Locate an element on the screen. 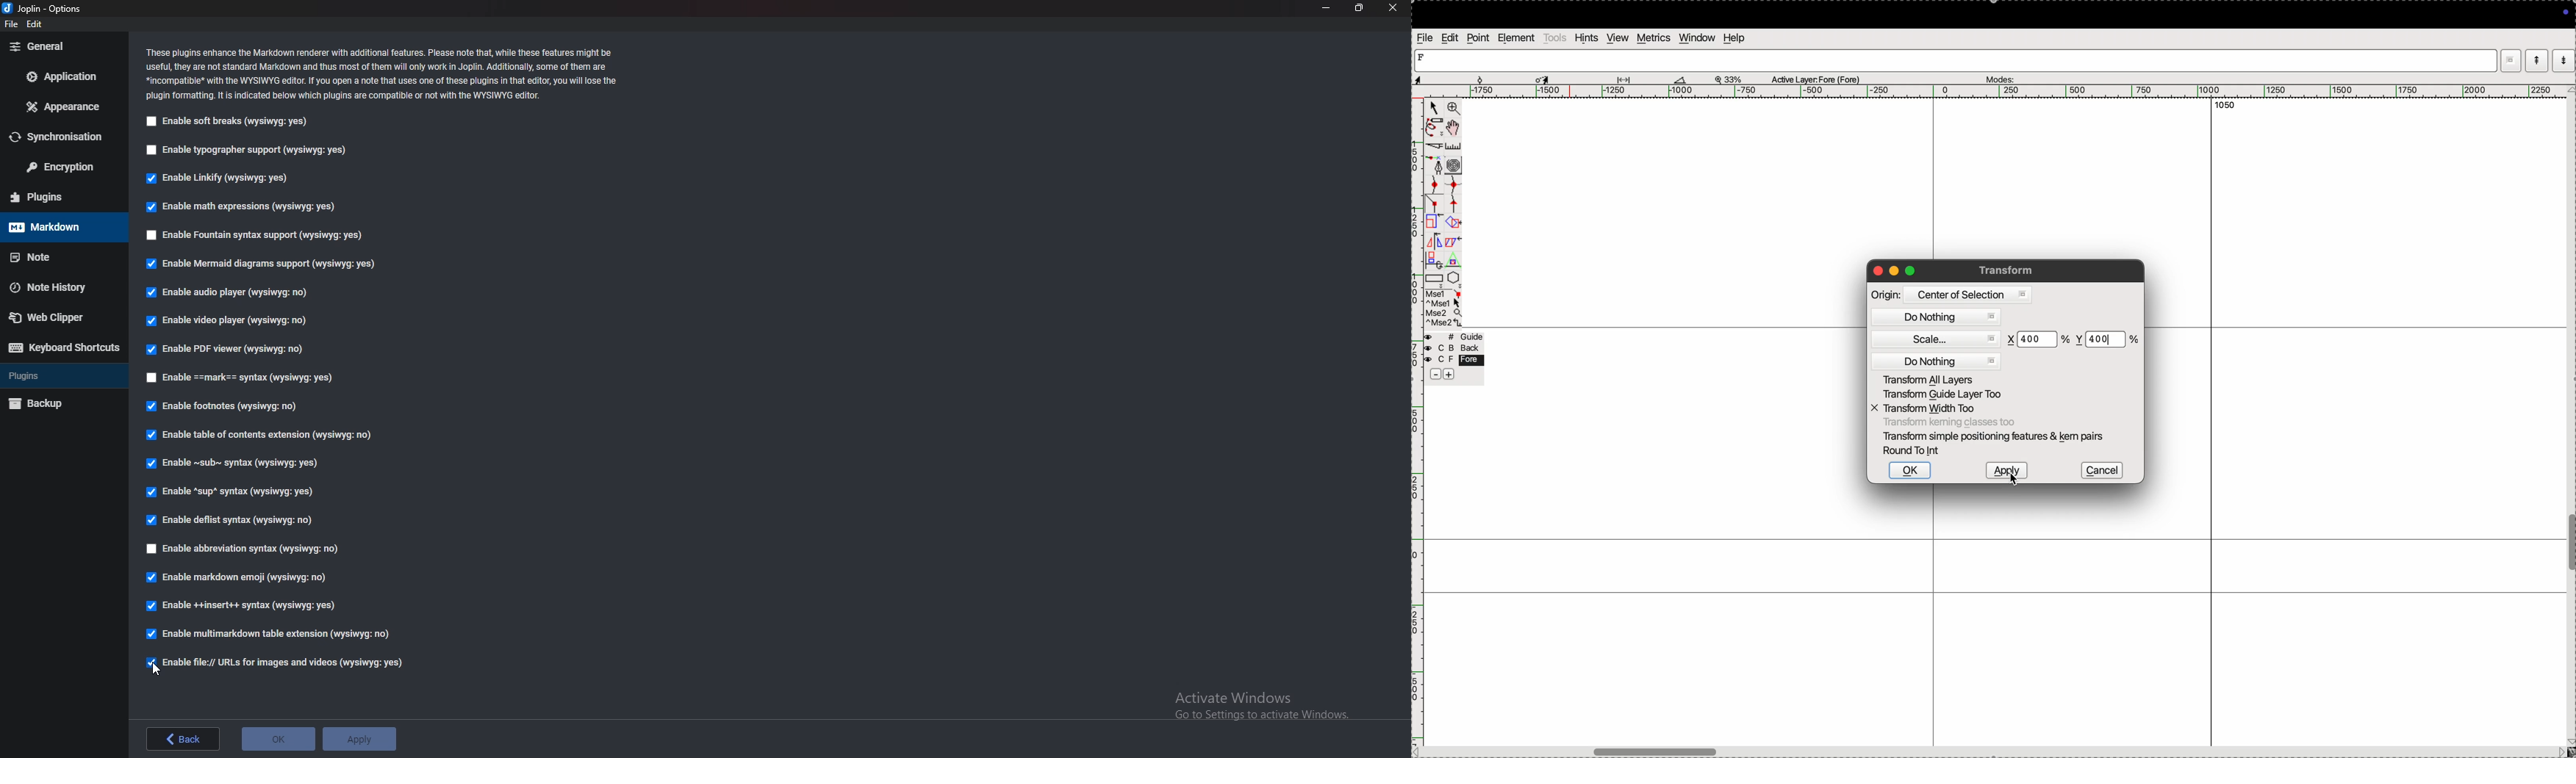  transform classes too is located at coordinates (1949, 423).